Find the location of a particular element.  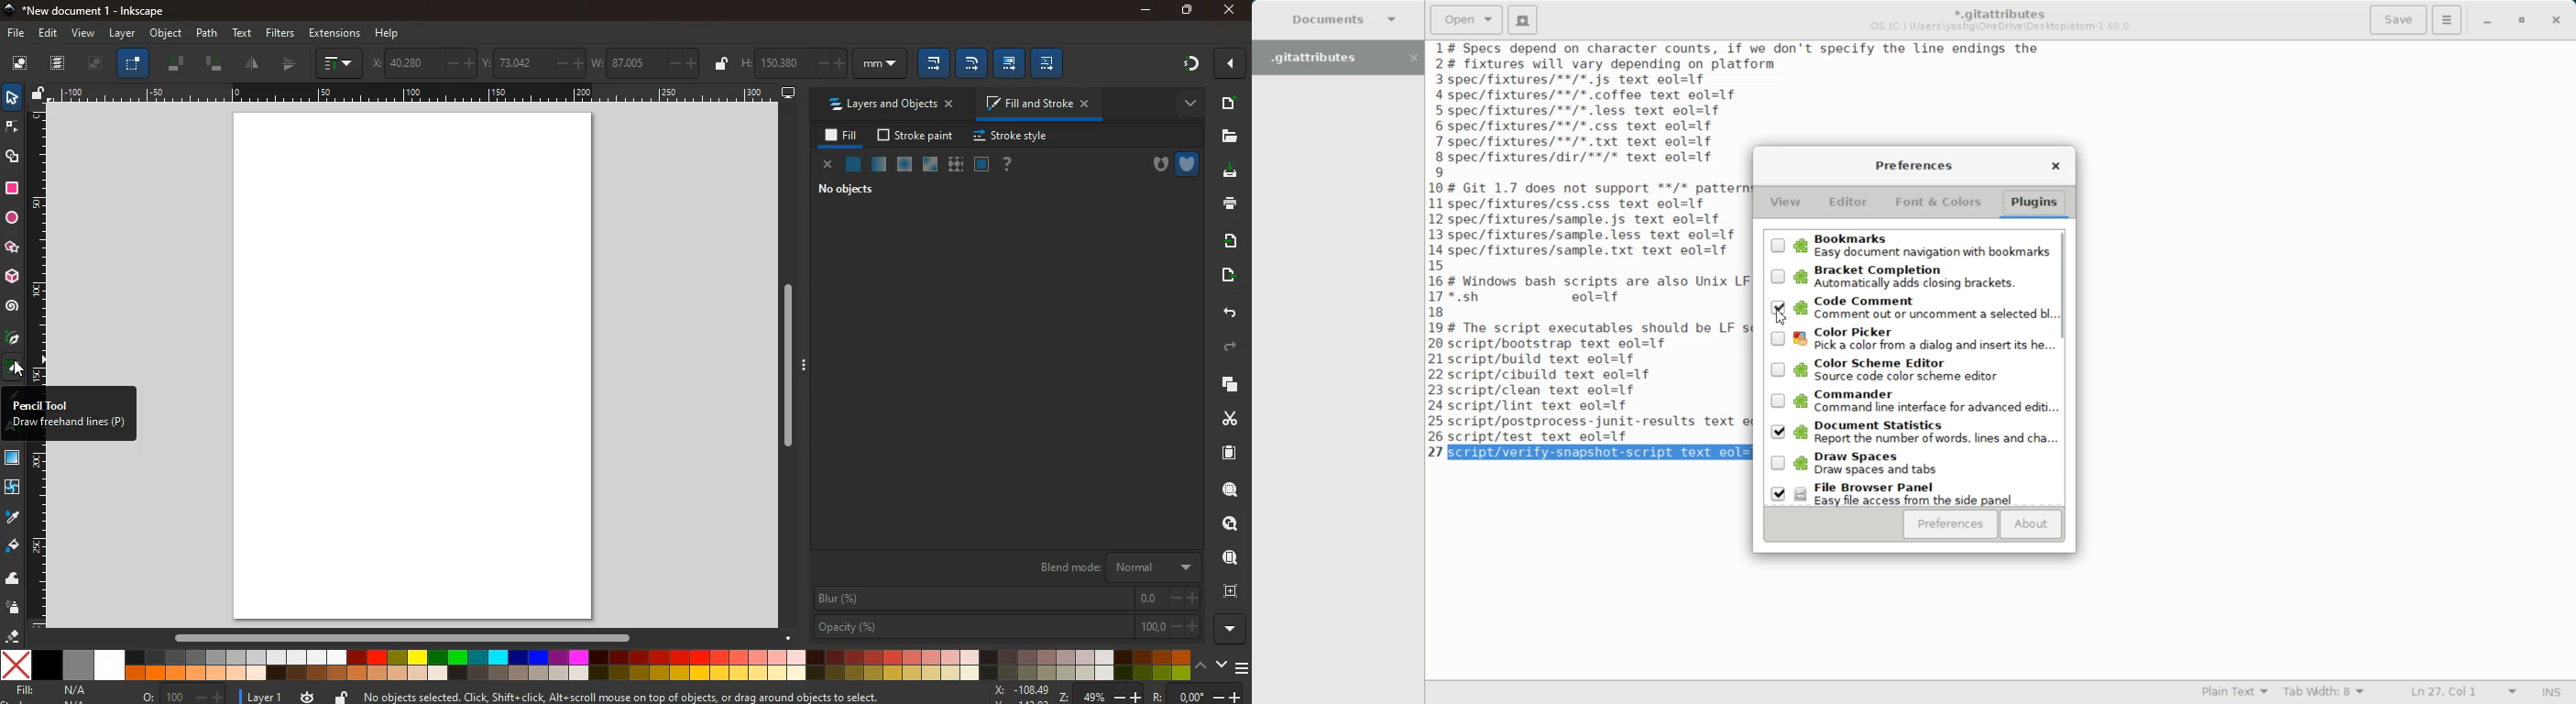

close is located at coordinates (825, 164).